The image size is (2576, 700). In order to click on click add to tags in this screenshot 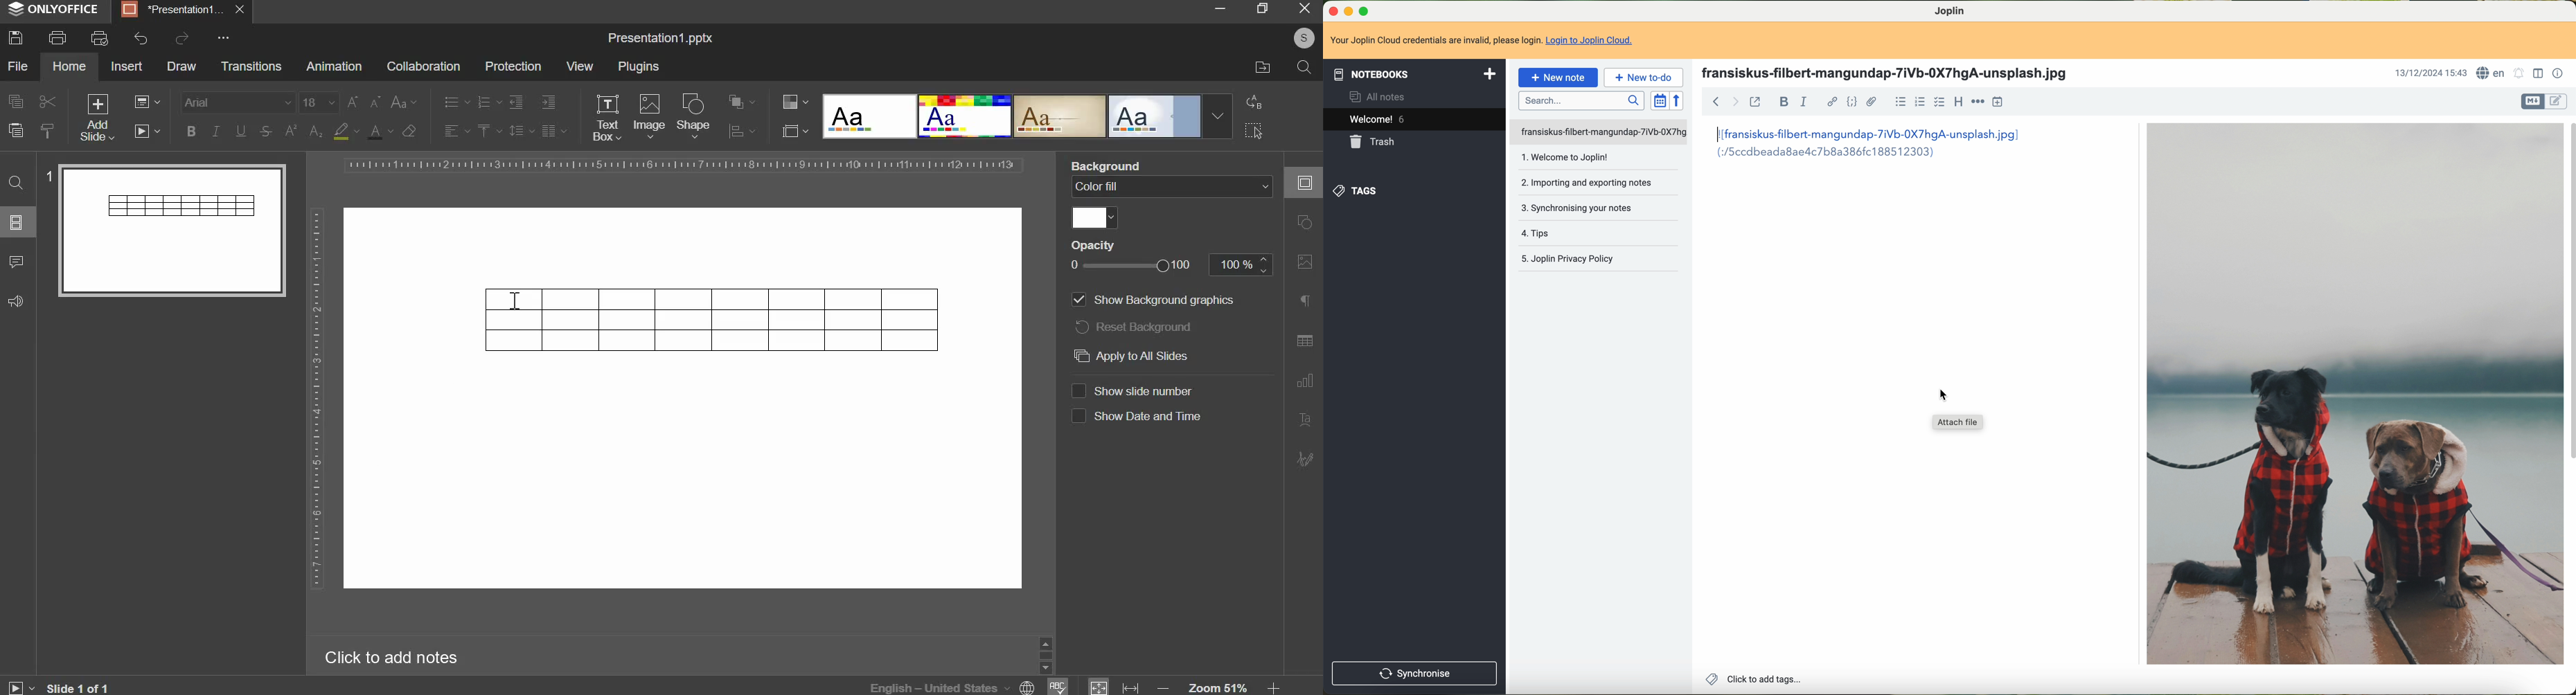, I will do `click(1757, 680)`.